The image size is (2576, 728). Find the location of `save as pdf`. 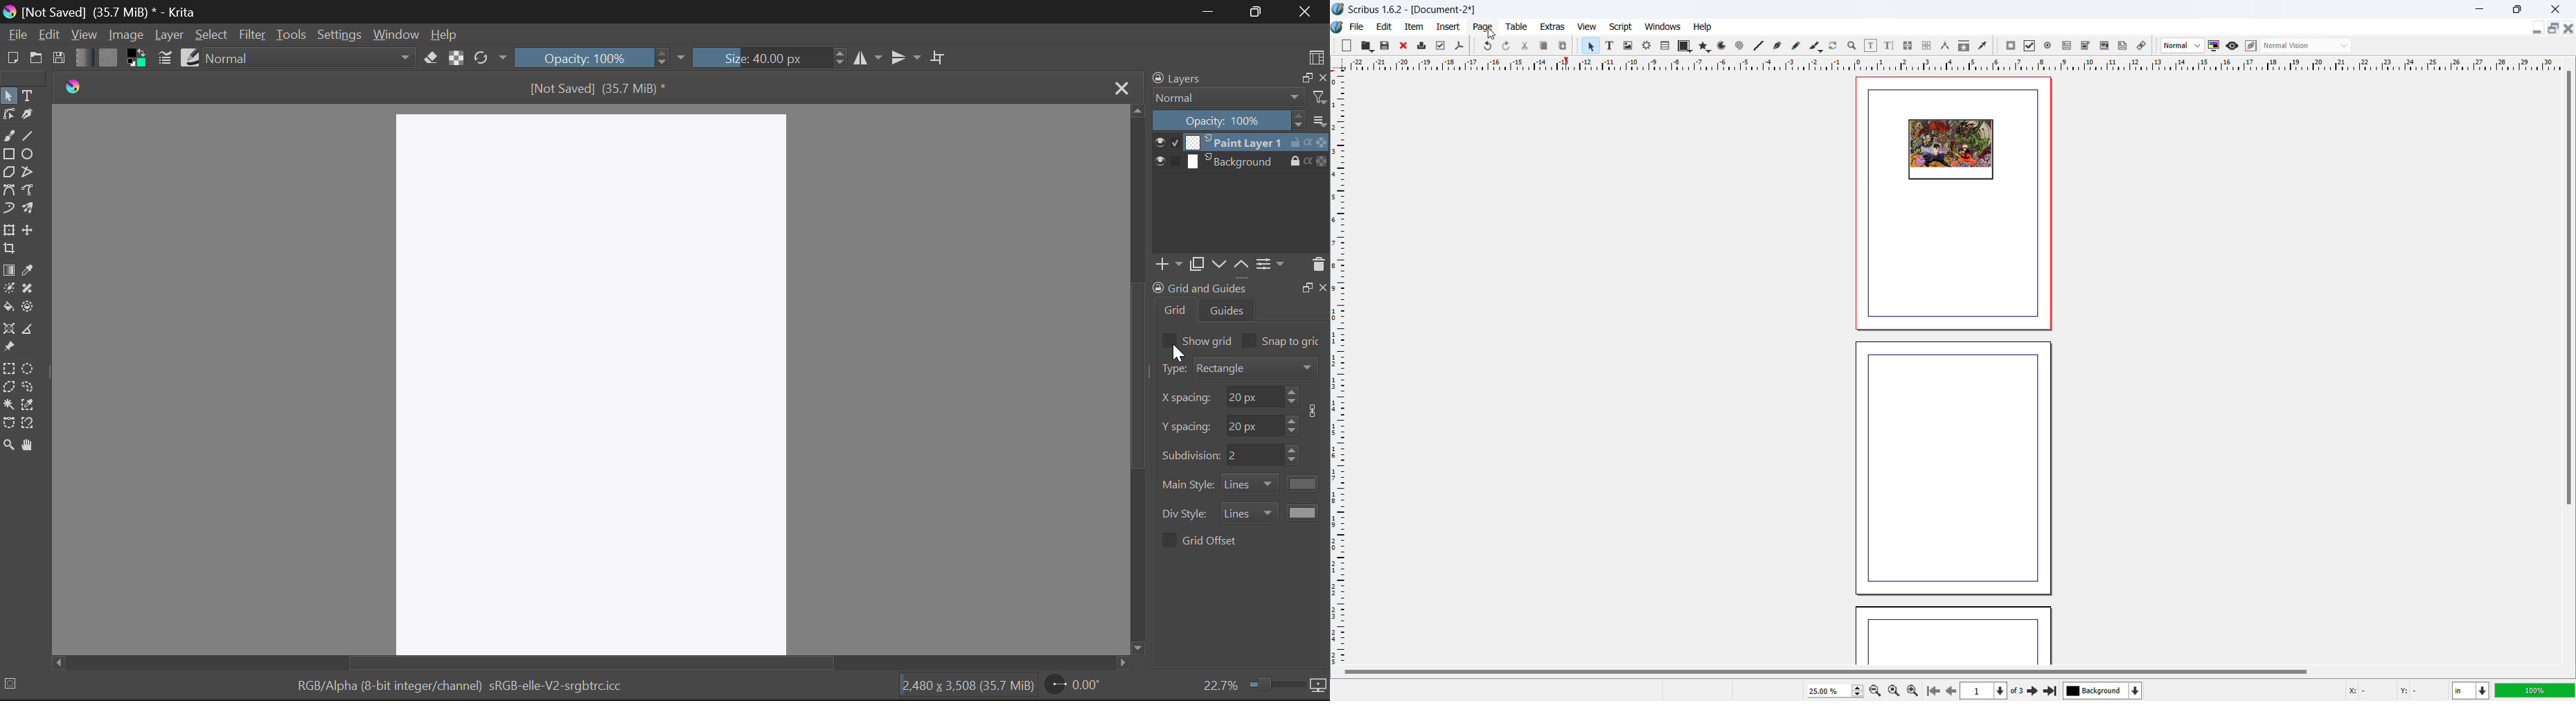

save as pdf is located at coordinates (1458, 46).